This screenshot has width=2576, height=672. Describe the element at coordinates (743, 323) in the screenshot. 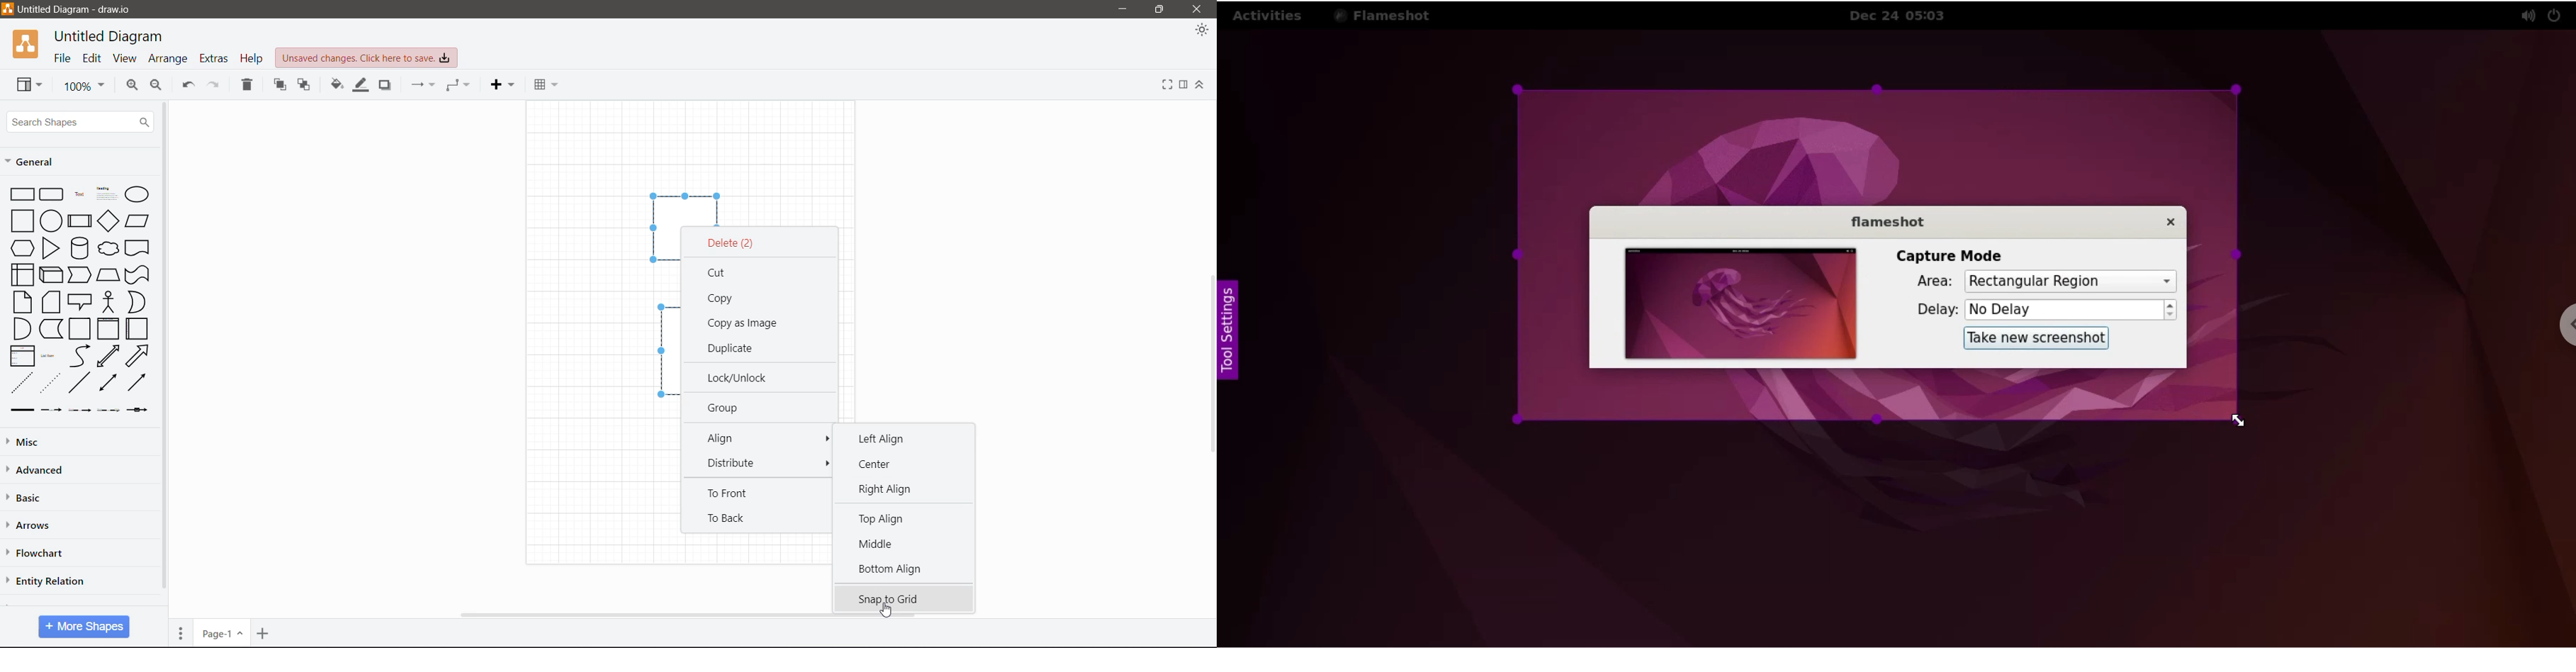

I see `Copy as Image` at that location.